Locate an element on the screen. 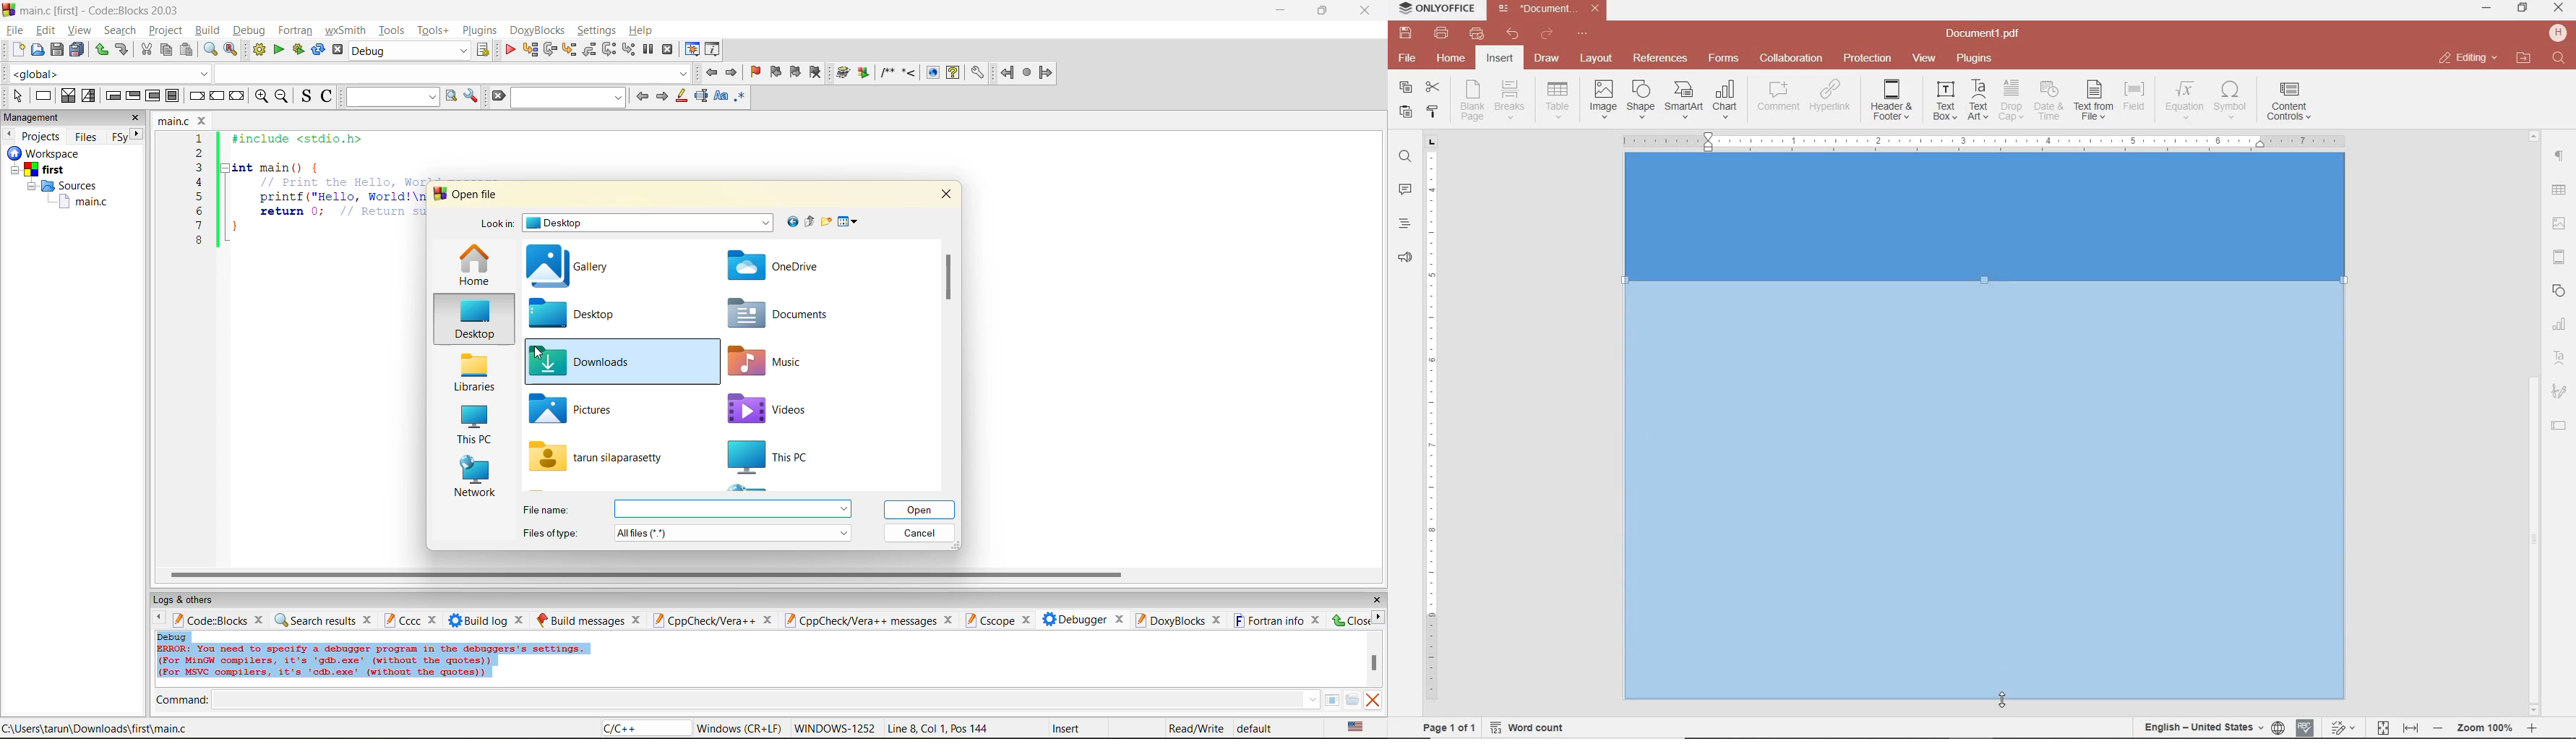 Image resolution: width=2576 pixels, height=756 pixels. quick print is located at coordinates (1475, 33).